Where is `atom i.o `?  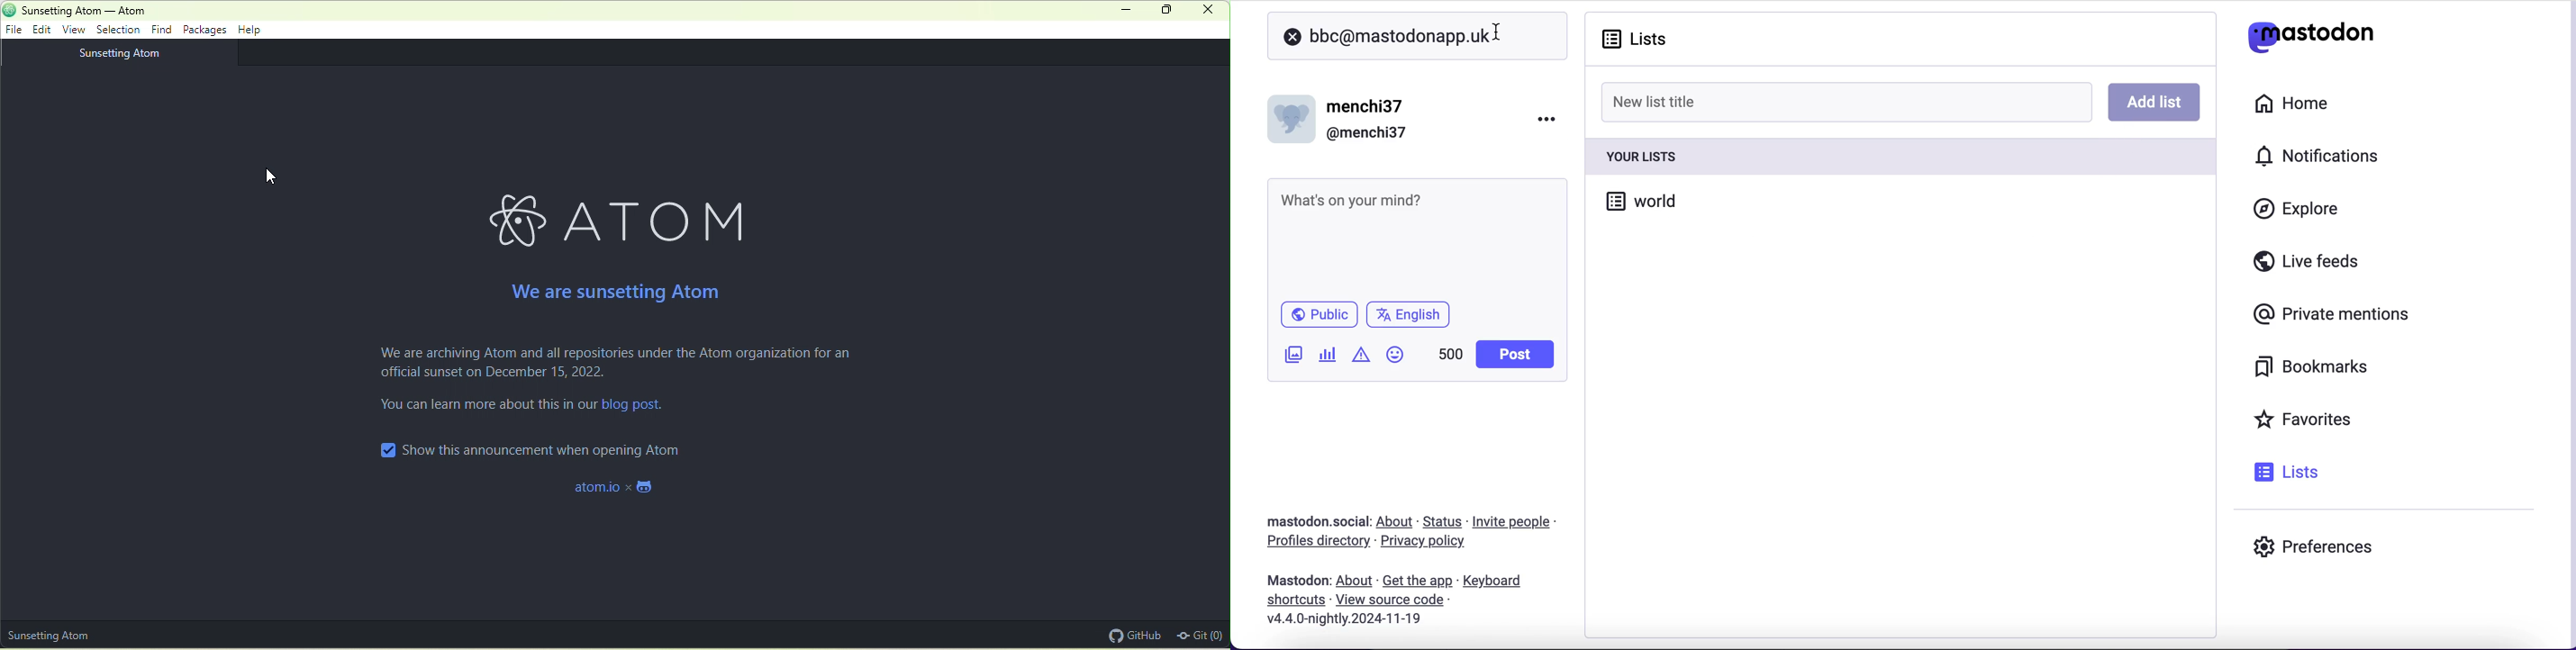 atom i.o  is located at coordinates (626, 491).